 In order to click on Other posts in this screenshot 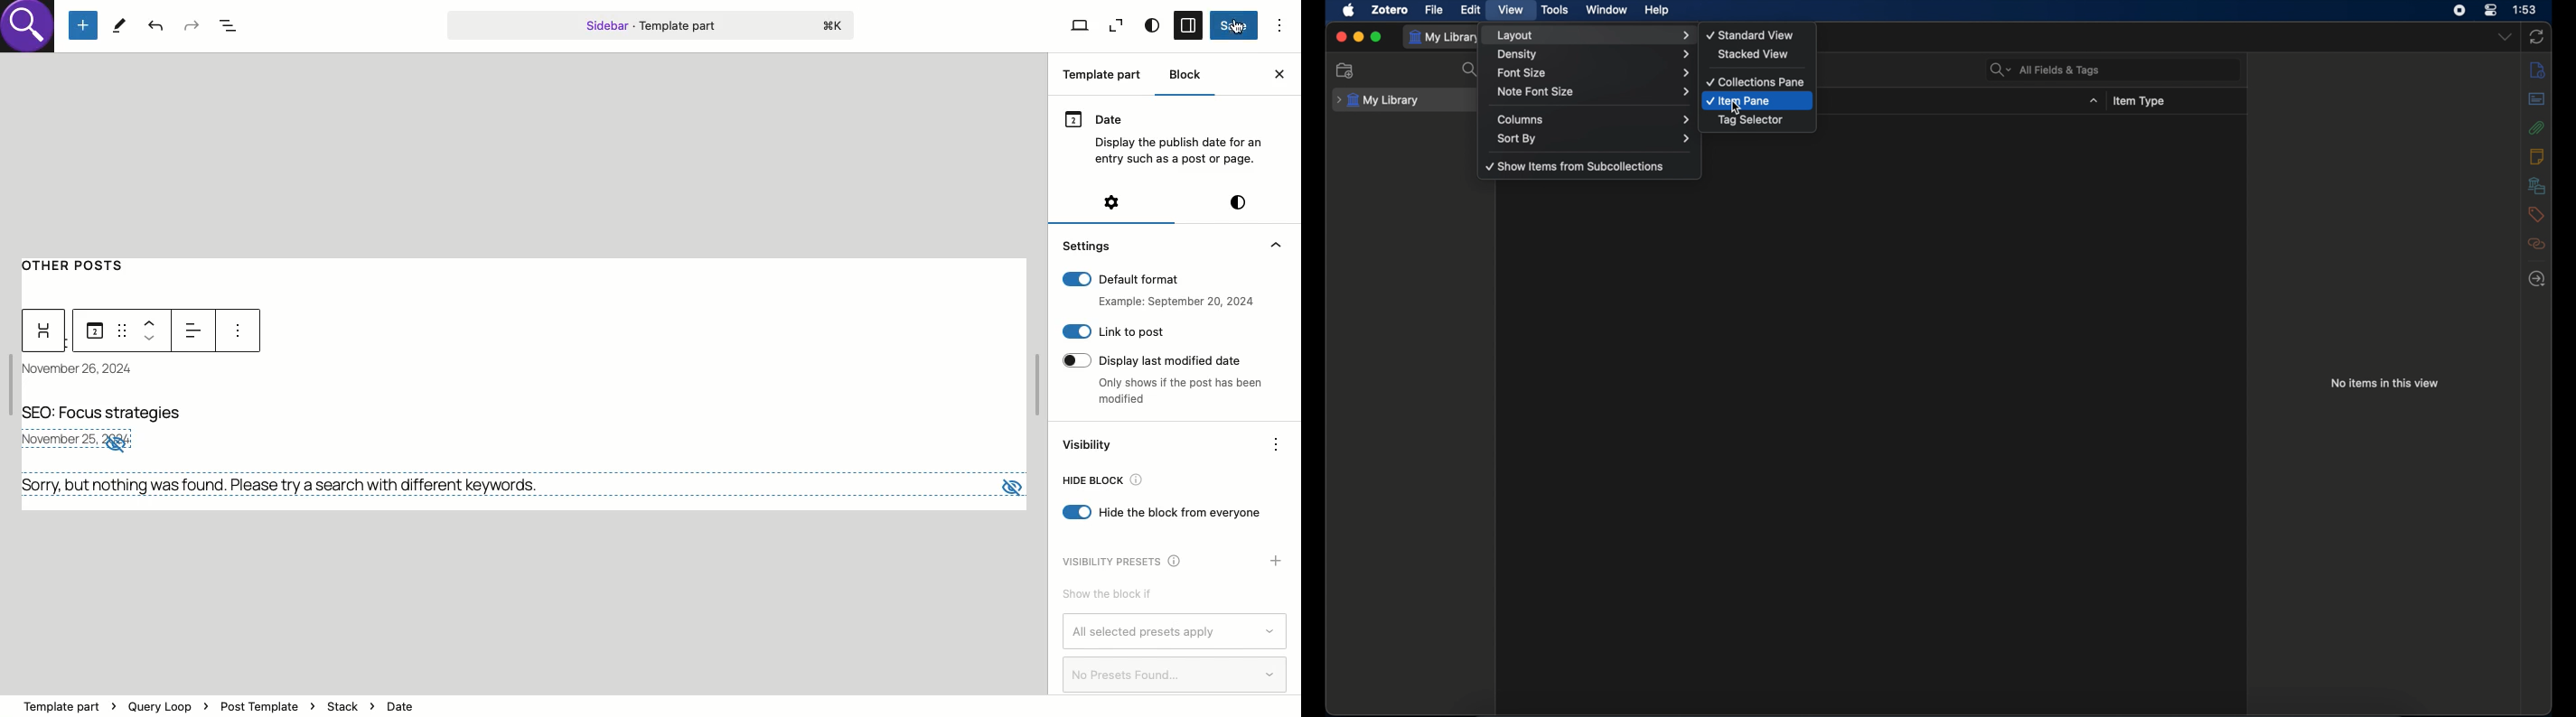, I will do `click(82, 263)`.